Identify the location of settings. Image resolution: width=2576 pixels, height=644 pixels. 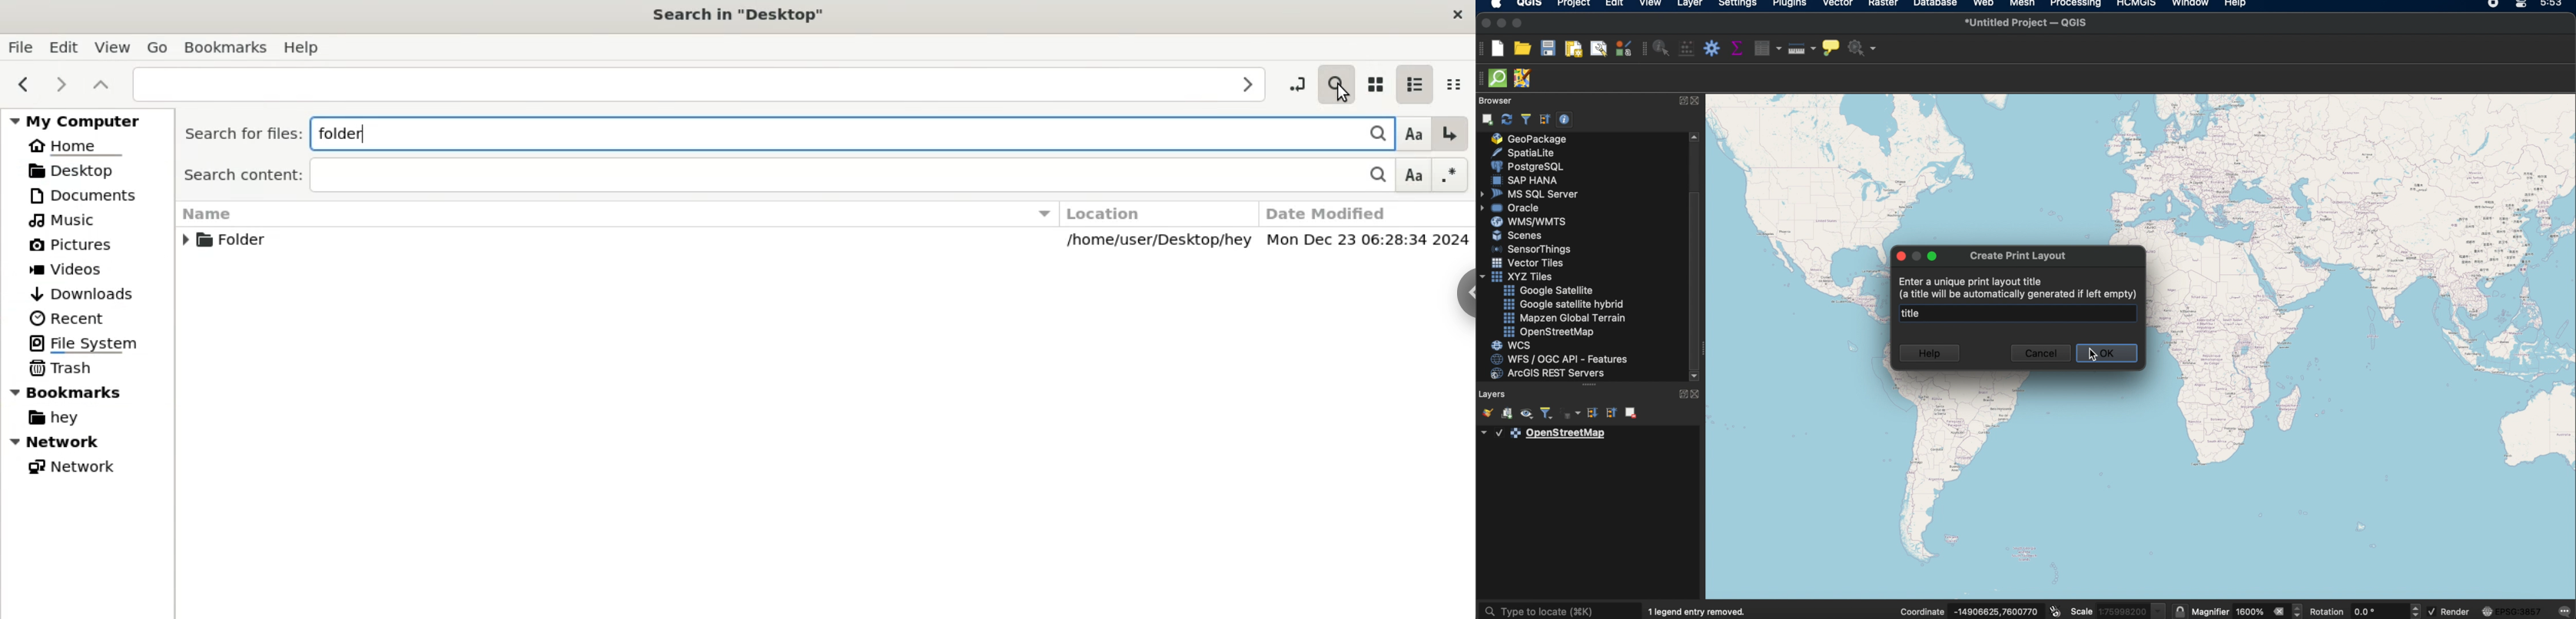
(1738, 5).